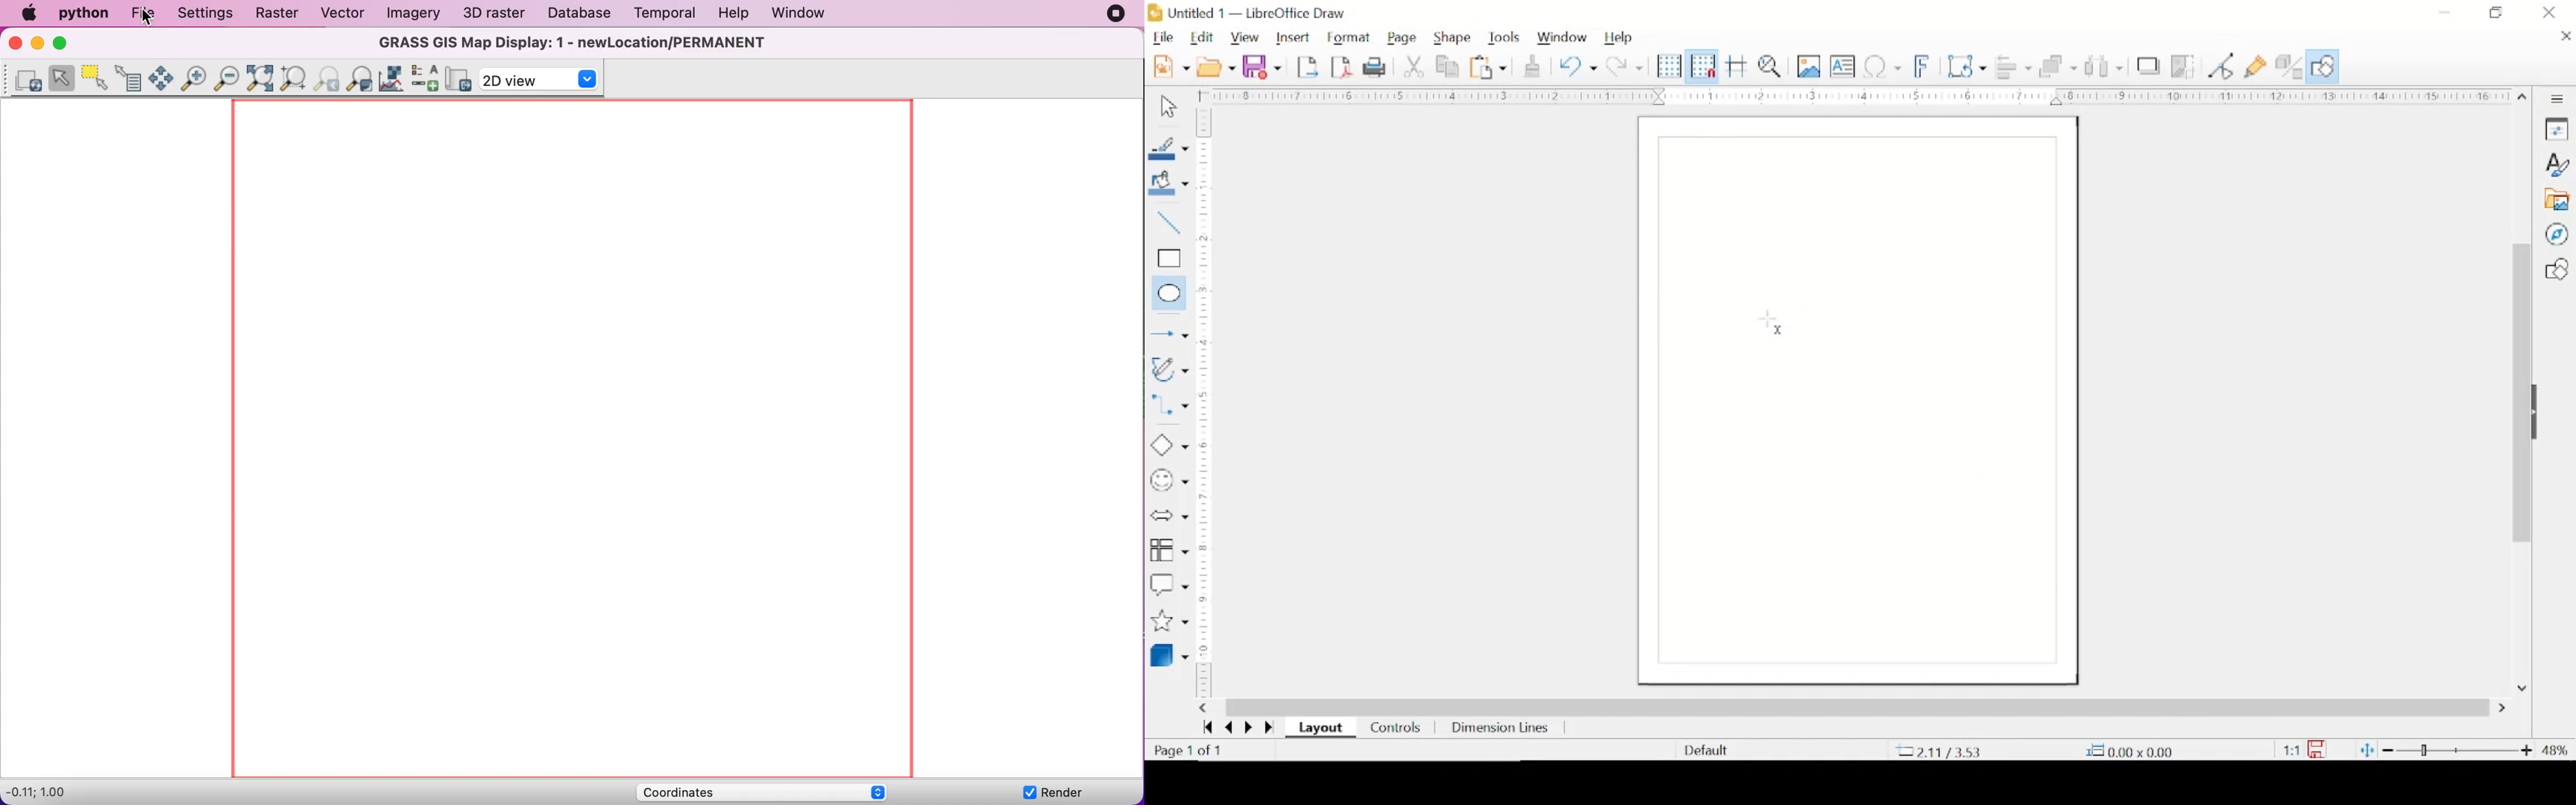 Image resolution: width=2576 pixels, height=812 pixels. I want to click on arrange, so click(2057, 66).